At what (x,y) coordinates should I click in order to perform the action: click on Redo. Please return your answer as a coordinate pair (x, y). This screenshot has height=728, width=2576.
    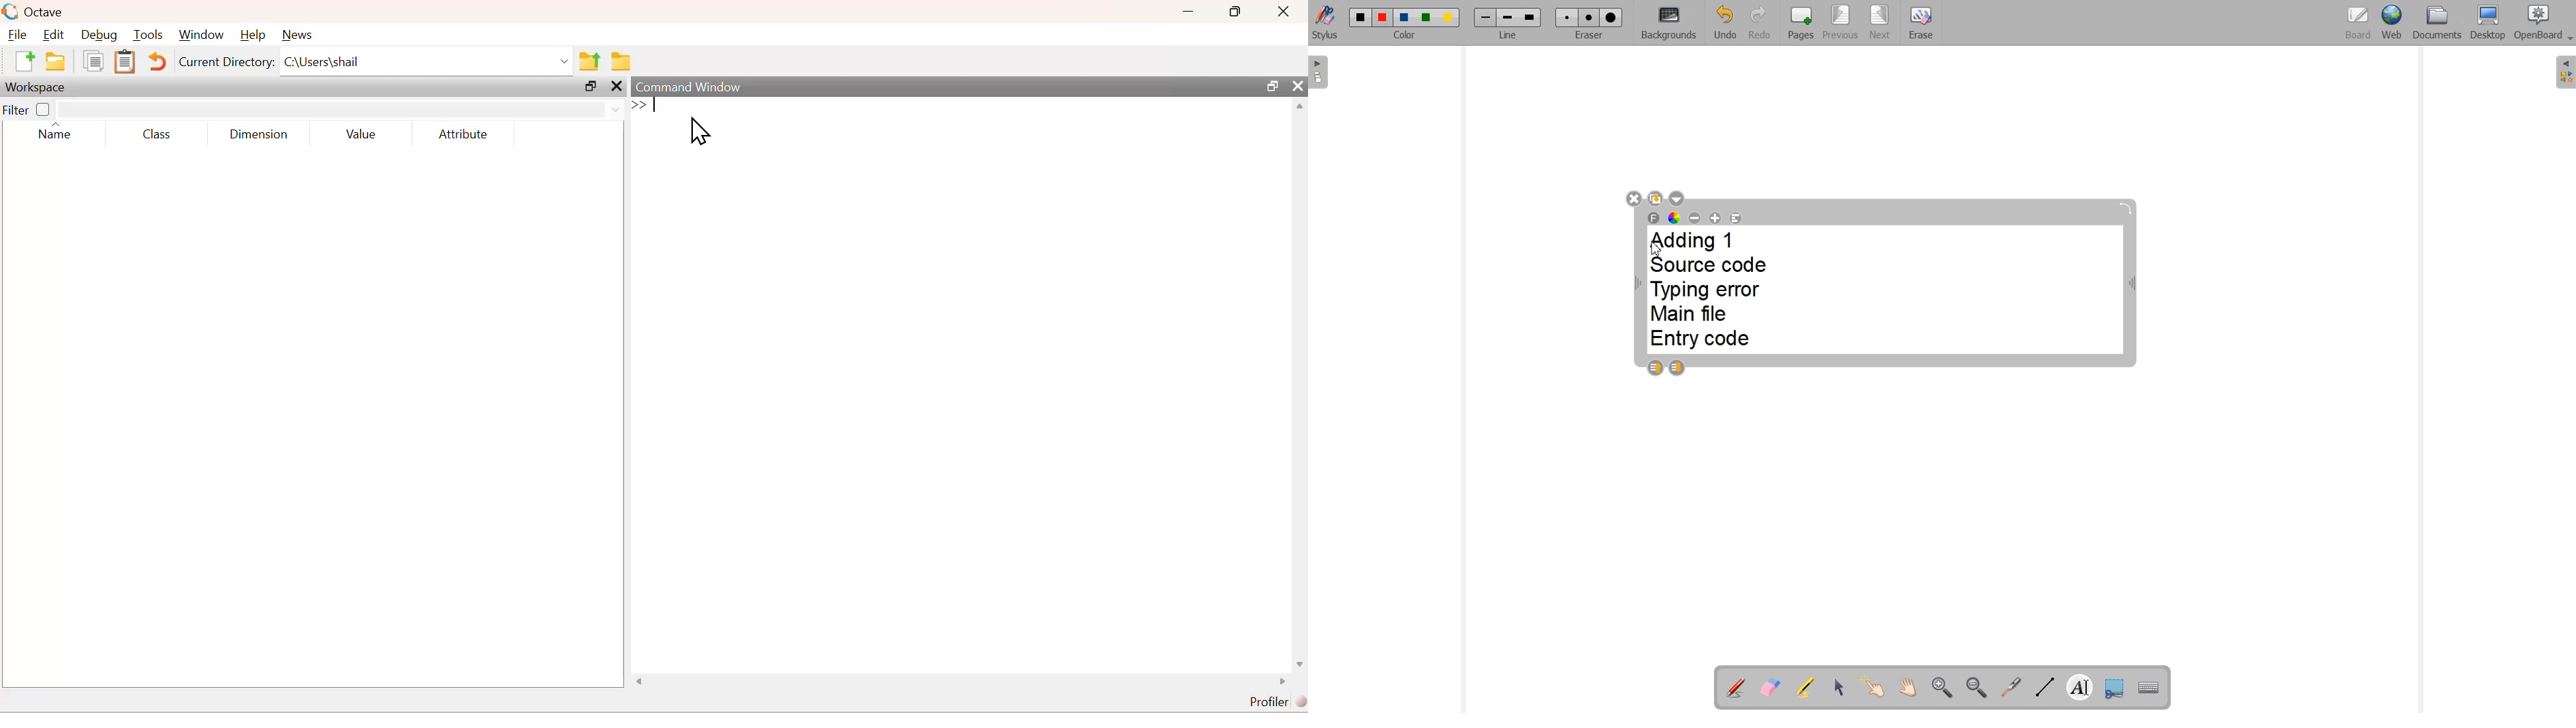
    Looking at the image, I should click on (1758, 22).